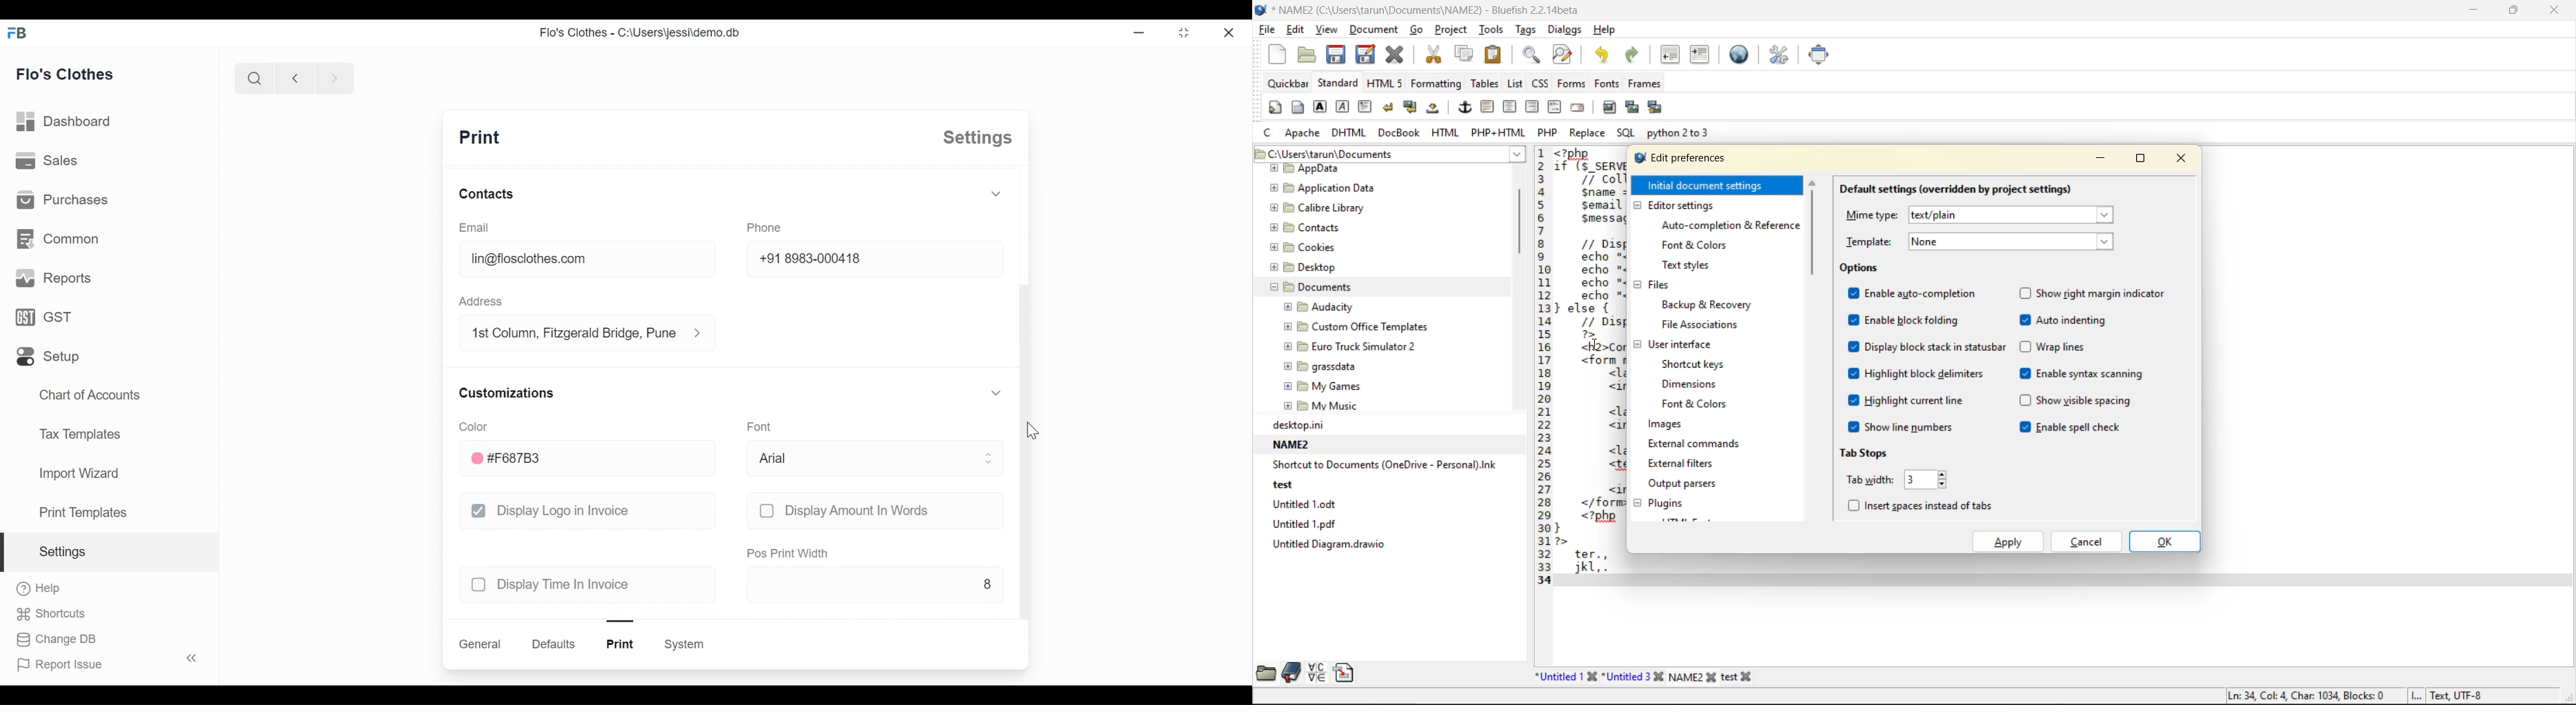 Image resolution: width=2576 pixels, height=728 pixels. What do you see at coordinates (1303, 504) in the screenshot?
I see `Untitled 1.0dt` at bounding box center [1303, 504].